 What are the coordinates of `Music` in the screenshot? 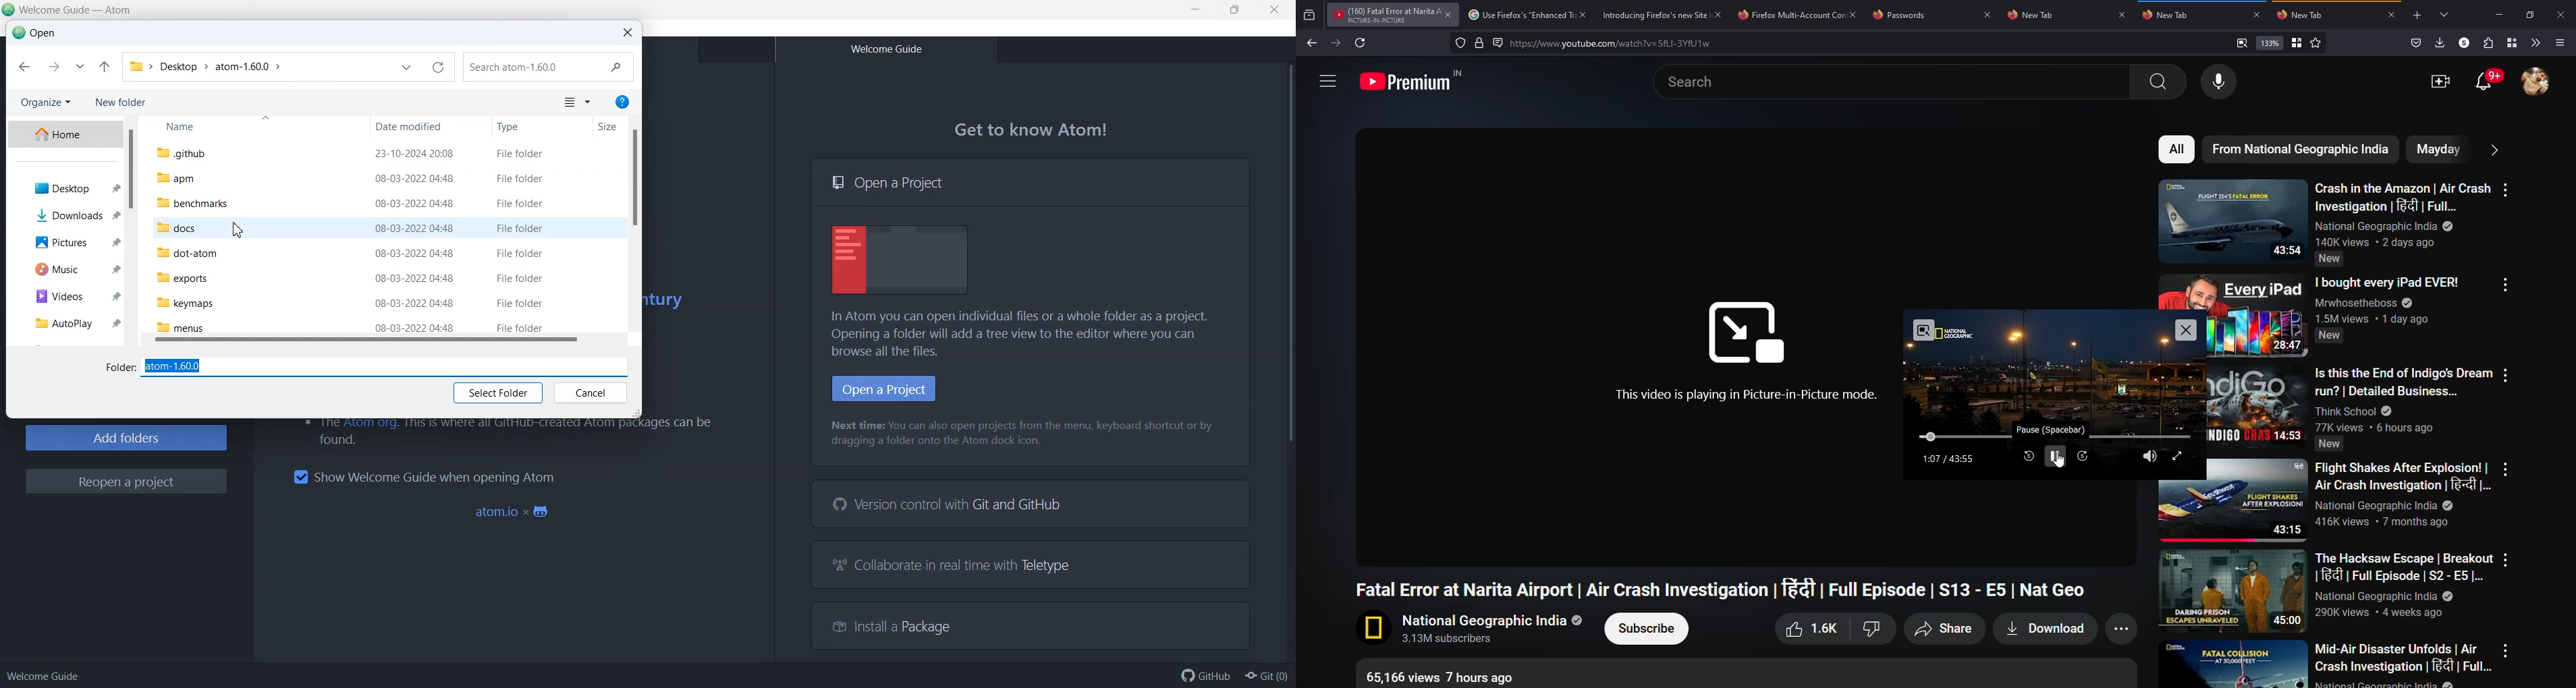 It's located at (67, 268).